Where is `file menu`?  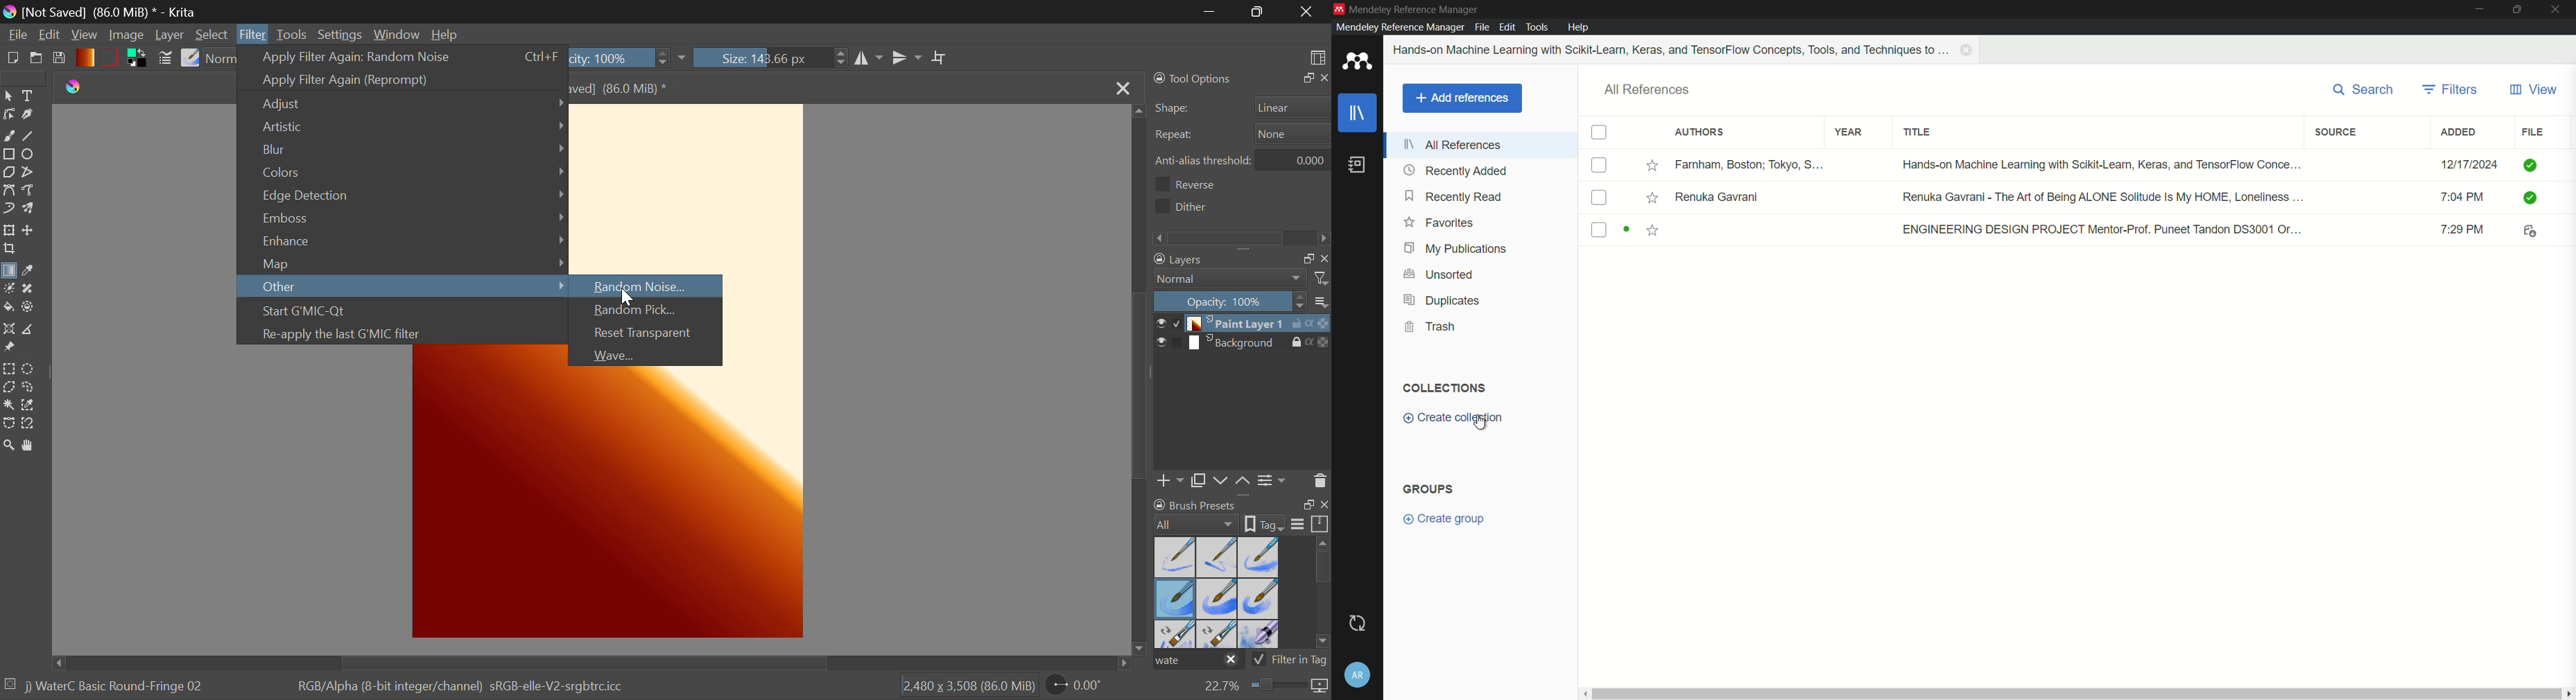
file menu is located at coordinates (1482, 27).